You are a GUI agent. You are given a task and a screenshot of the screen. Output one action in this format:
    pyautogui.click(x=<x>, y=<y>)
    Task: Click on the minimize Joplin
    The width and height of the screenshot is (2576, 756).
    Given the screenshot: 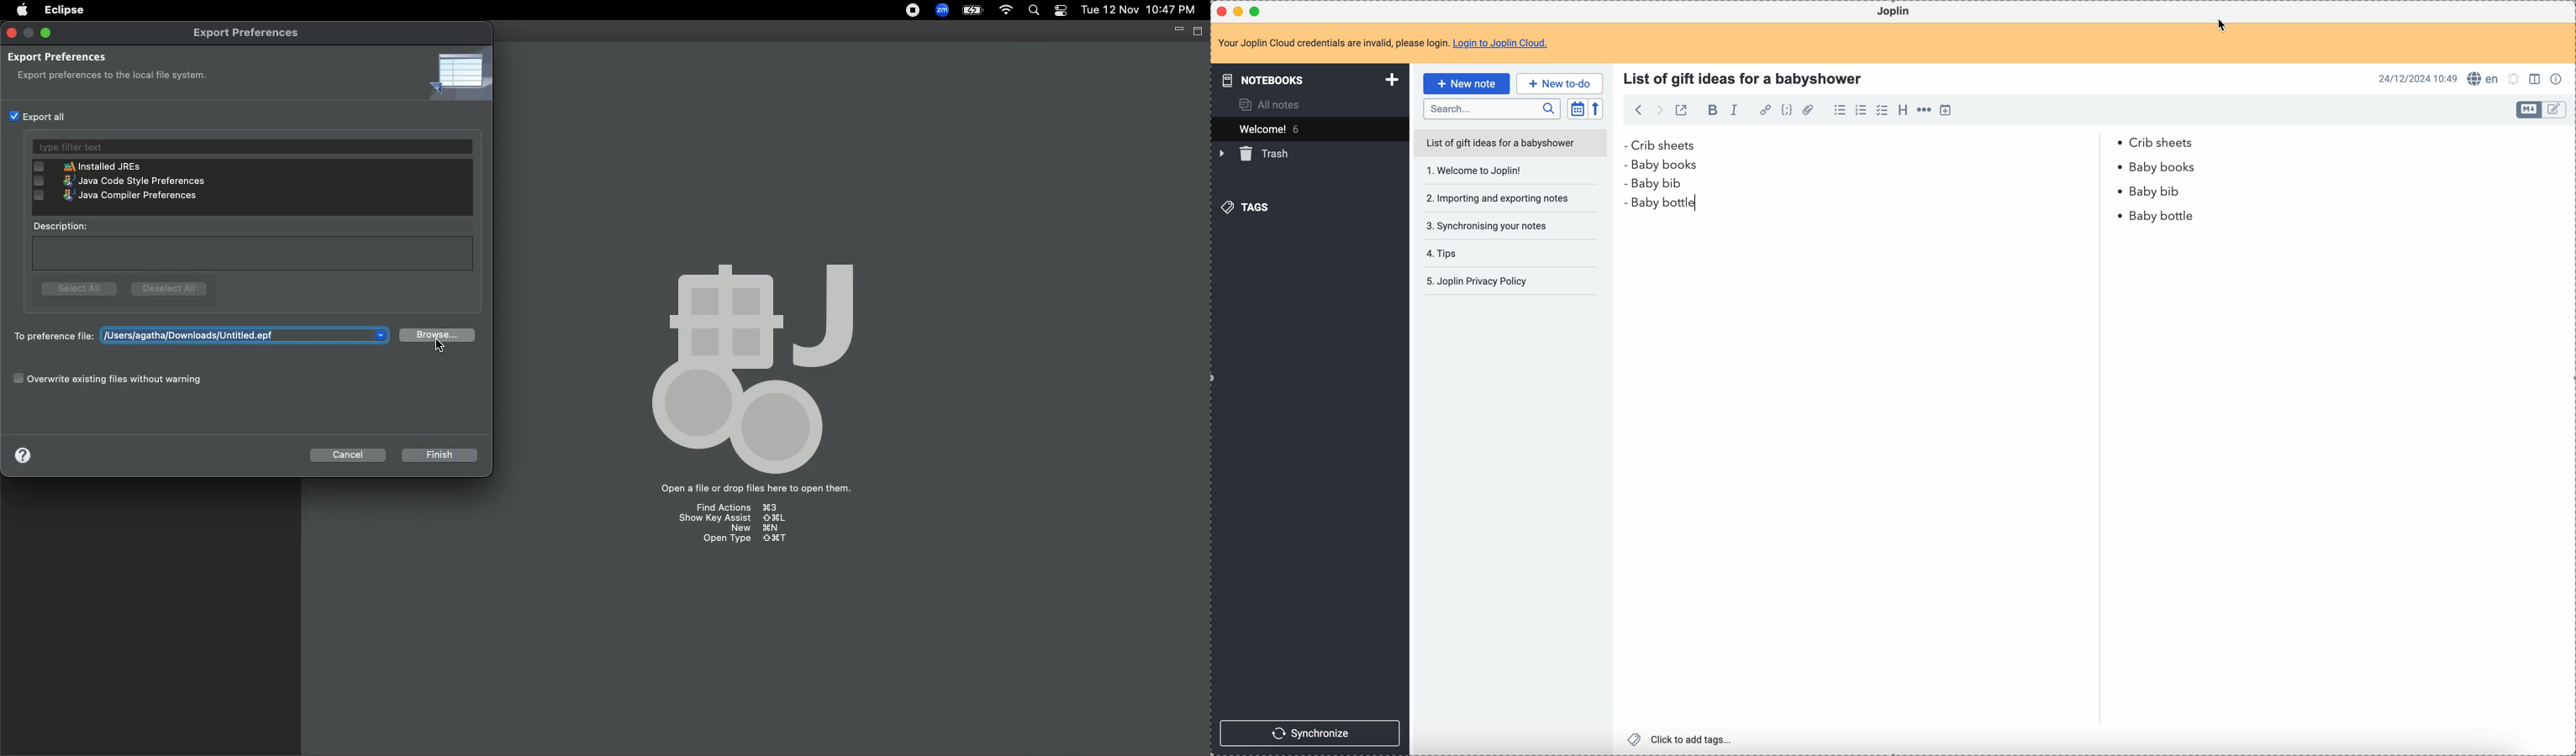 What is the action you would take?
    pyautogui.click(x=1240, y=11)
    